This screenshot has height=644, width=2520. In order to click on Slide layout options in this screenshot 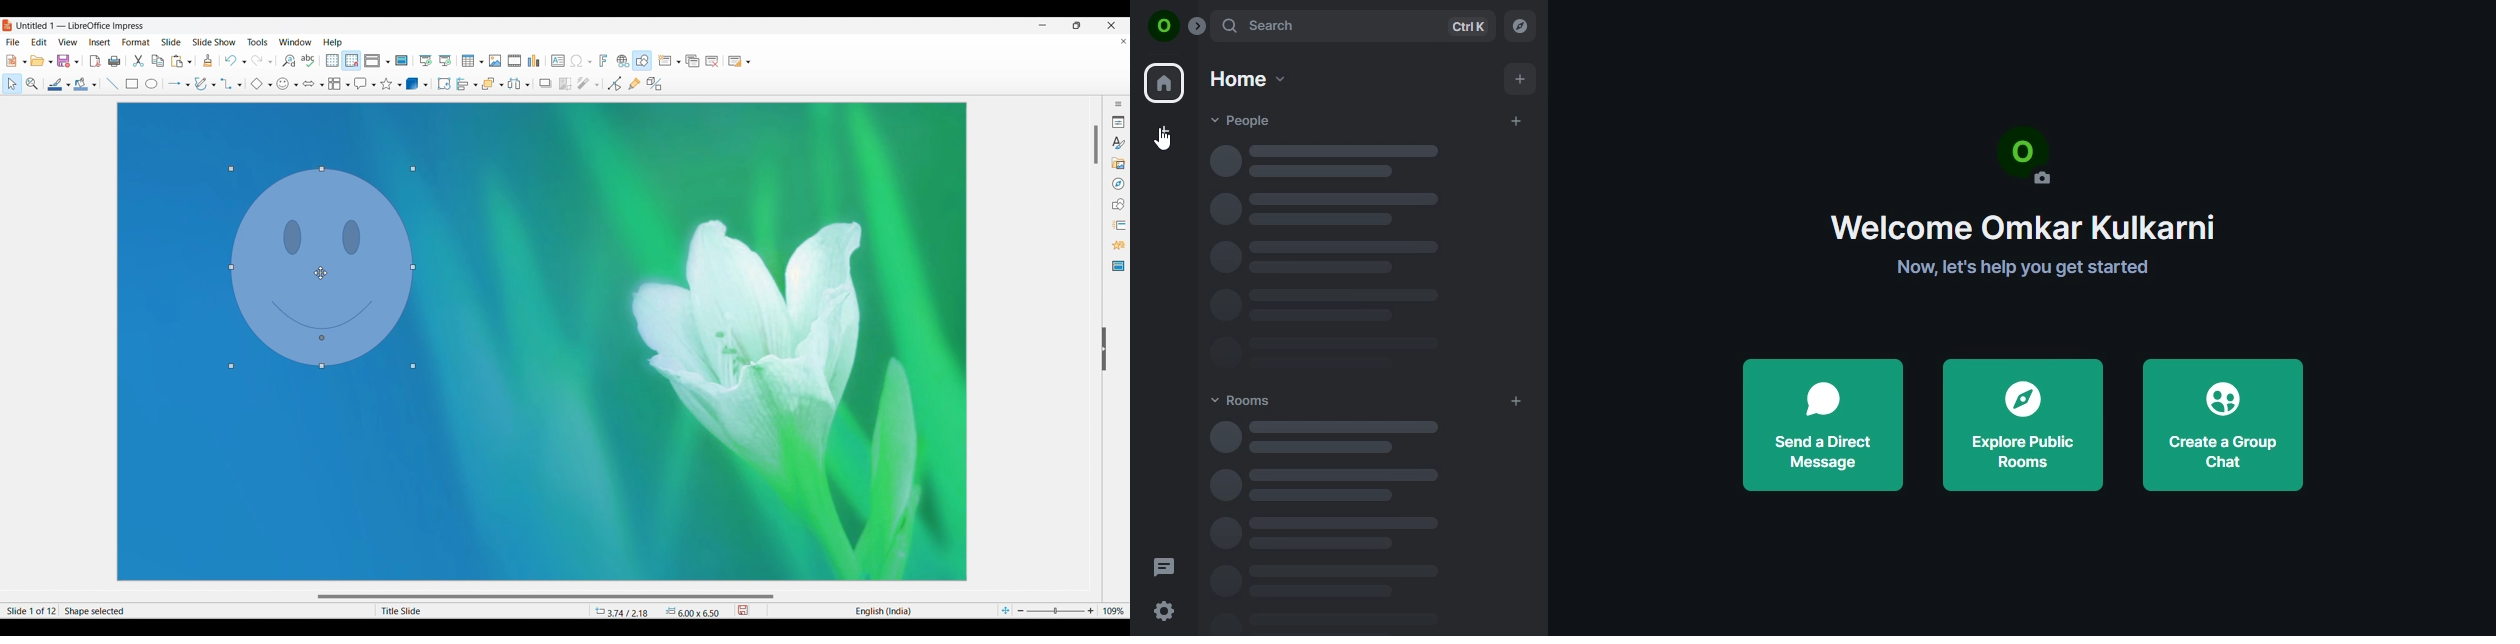, I will do `click(748, 62)`.